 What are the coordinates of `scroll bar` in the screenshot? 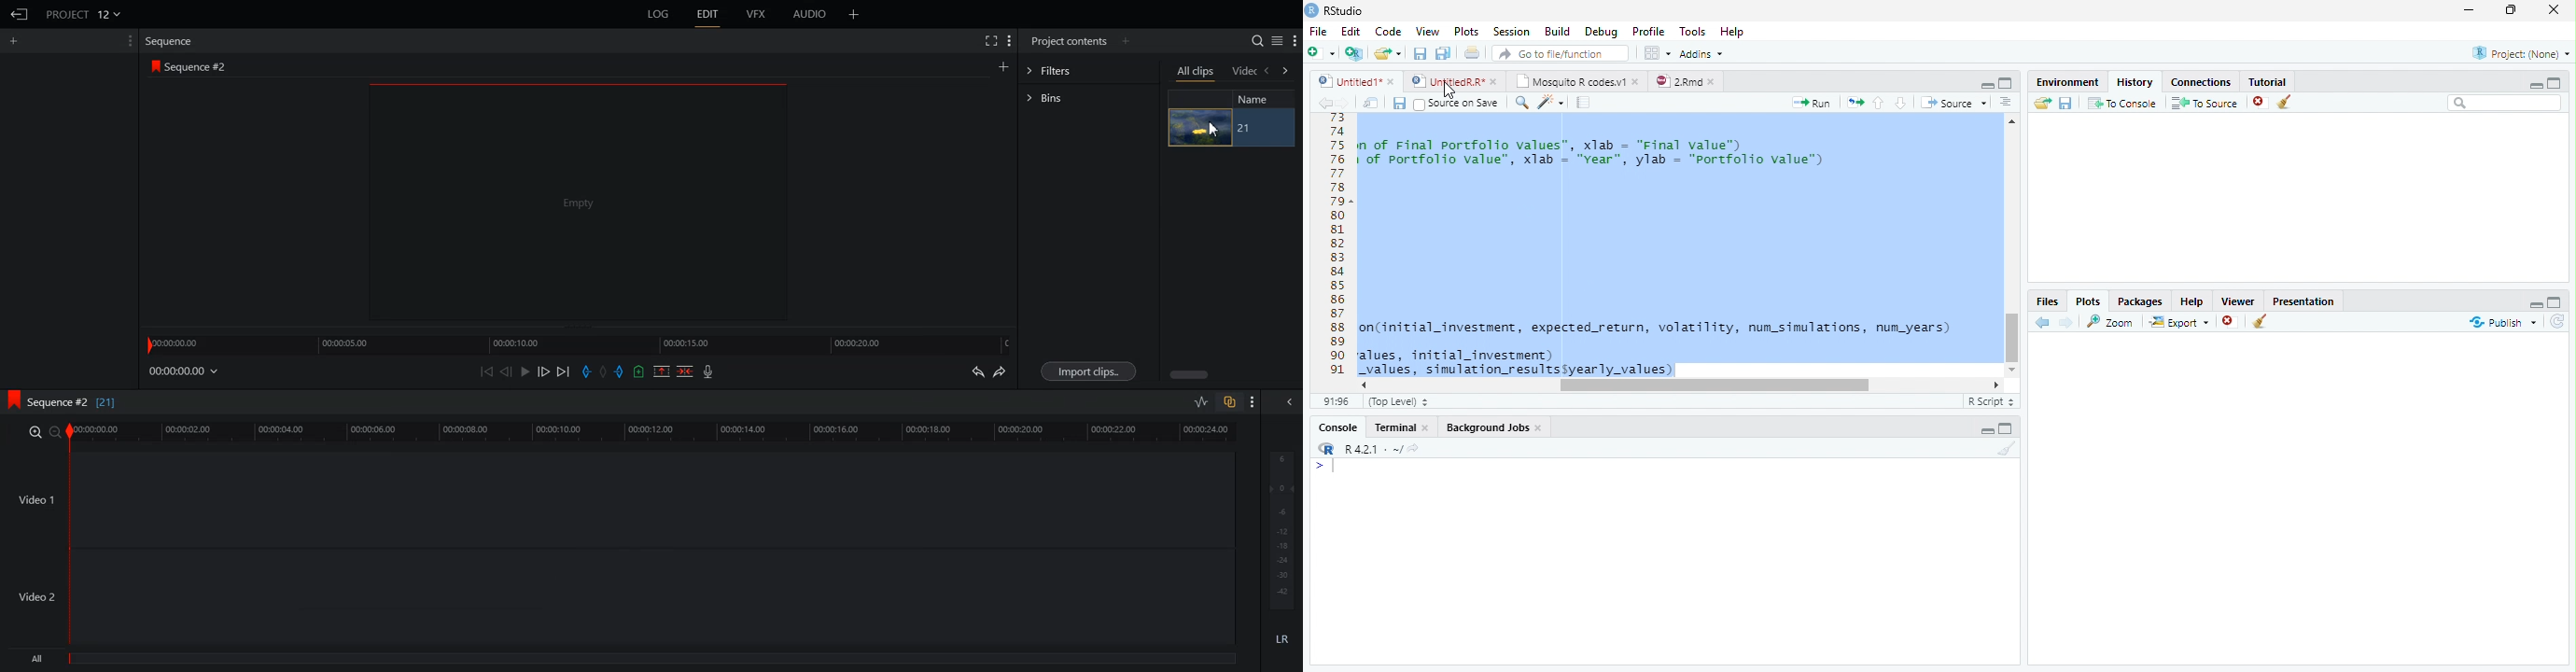 It's located at (1191, 373).